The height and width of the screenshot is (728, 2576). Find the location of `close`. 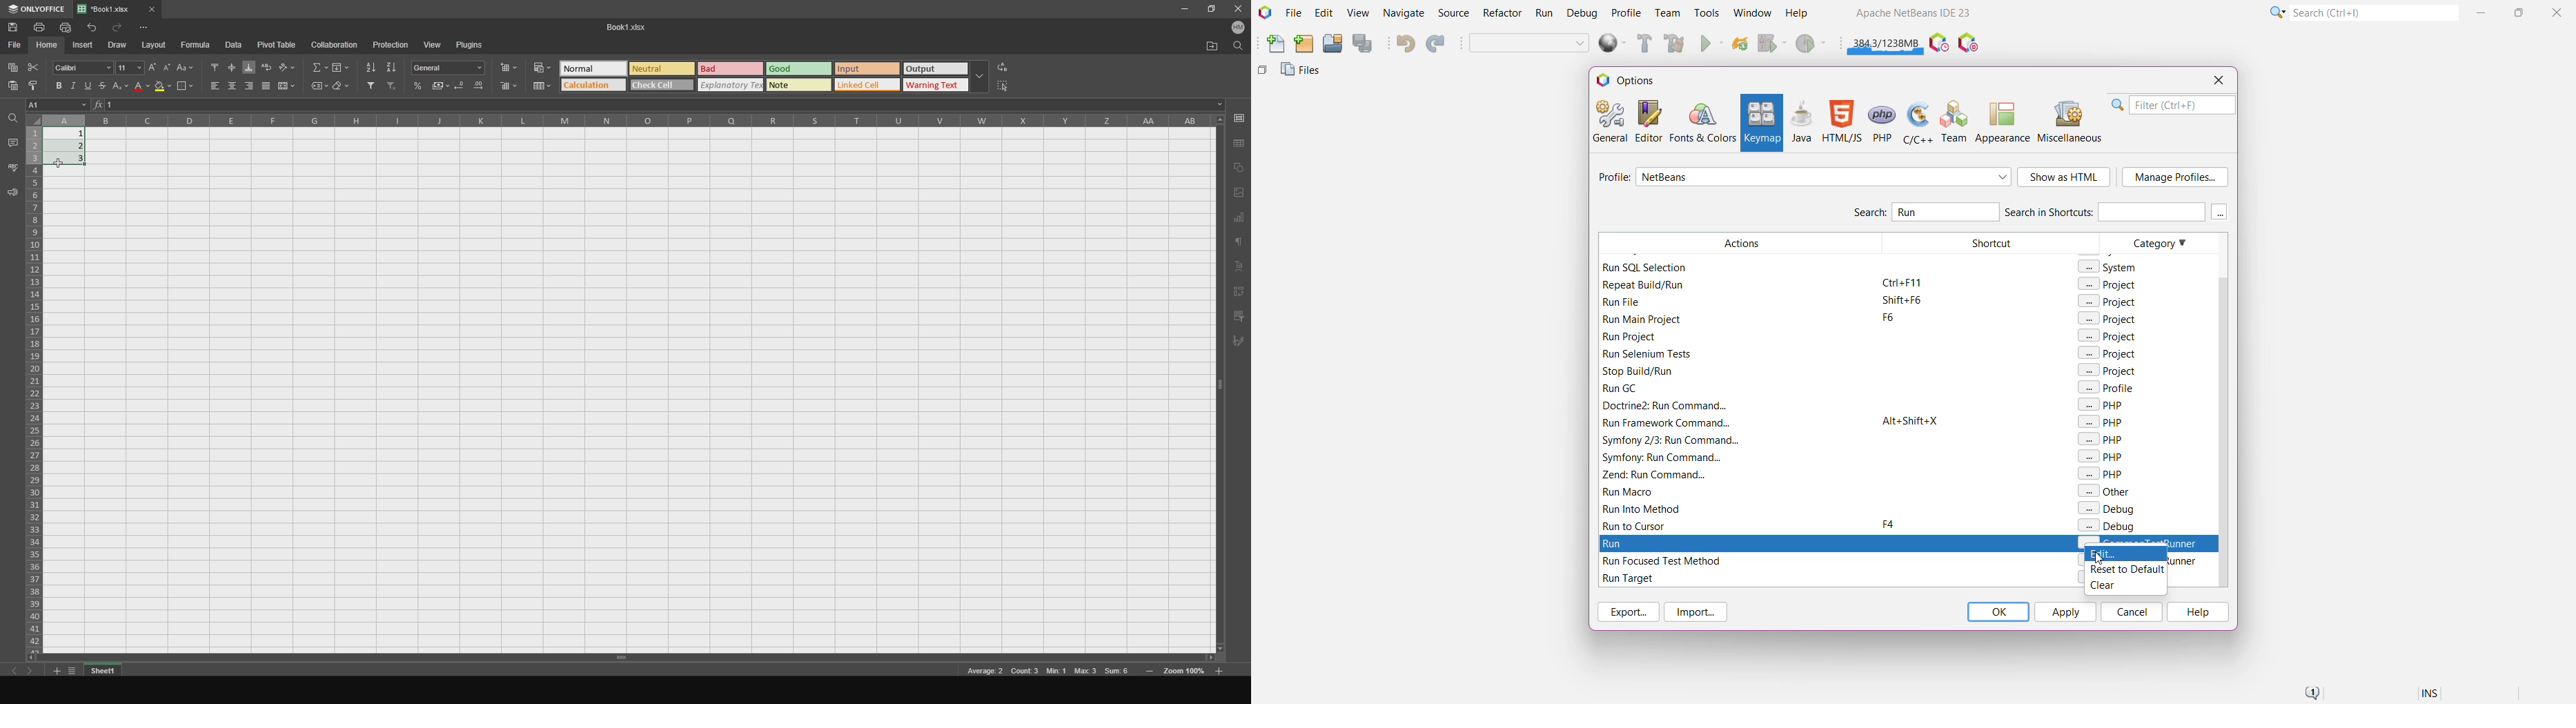

close is located at coordinates (1236, 10).